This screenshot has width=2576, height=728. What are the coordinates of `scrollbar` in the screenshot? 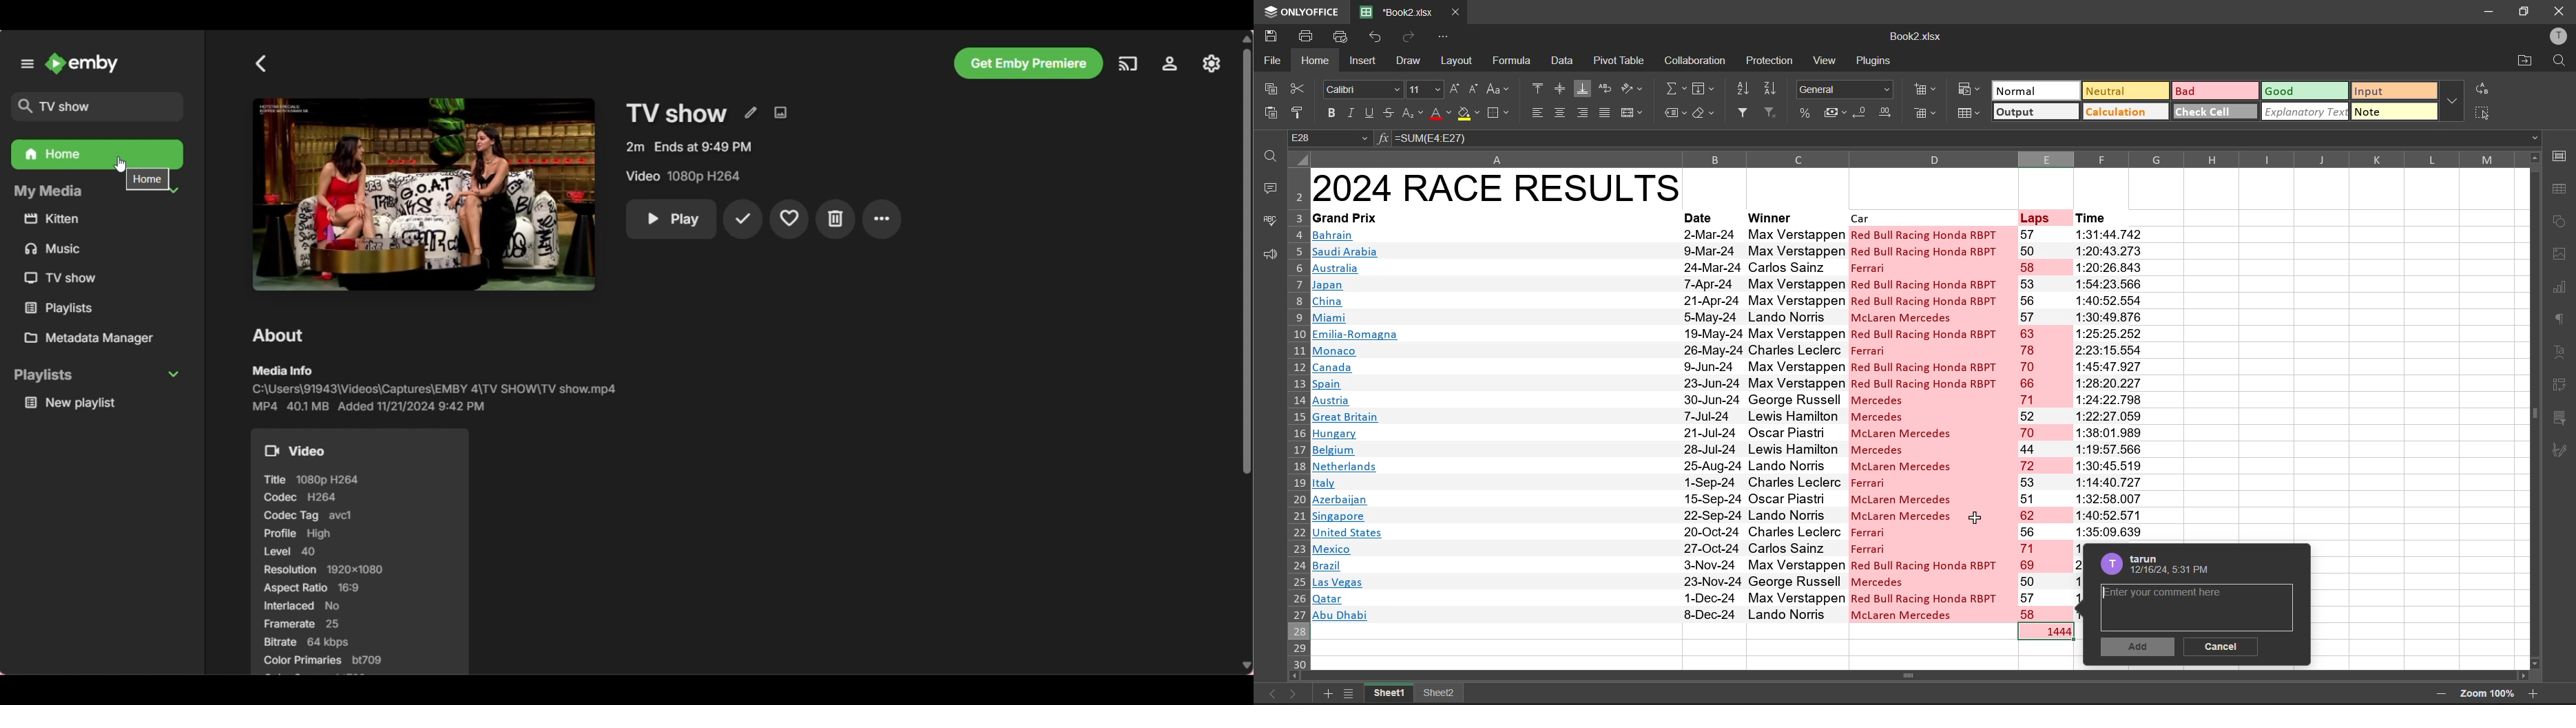 It's located at (1914, 675).